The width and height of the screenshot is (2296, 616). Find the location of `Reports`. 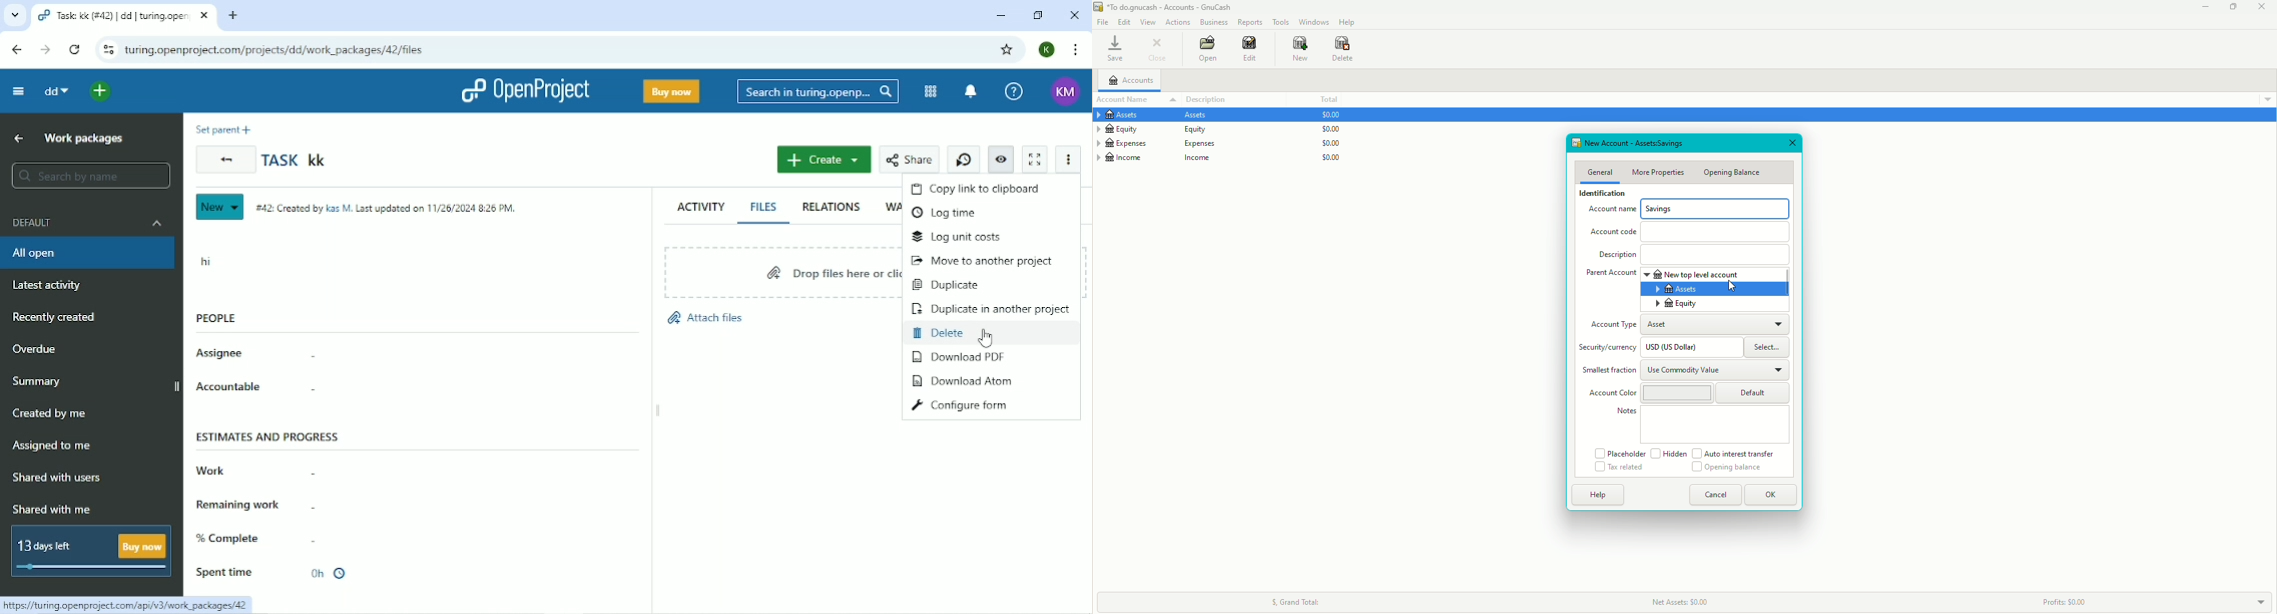

Reports is located at coordinates (1250, 22).